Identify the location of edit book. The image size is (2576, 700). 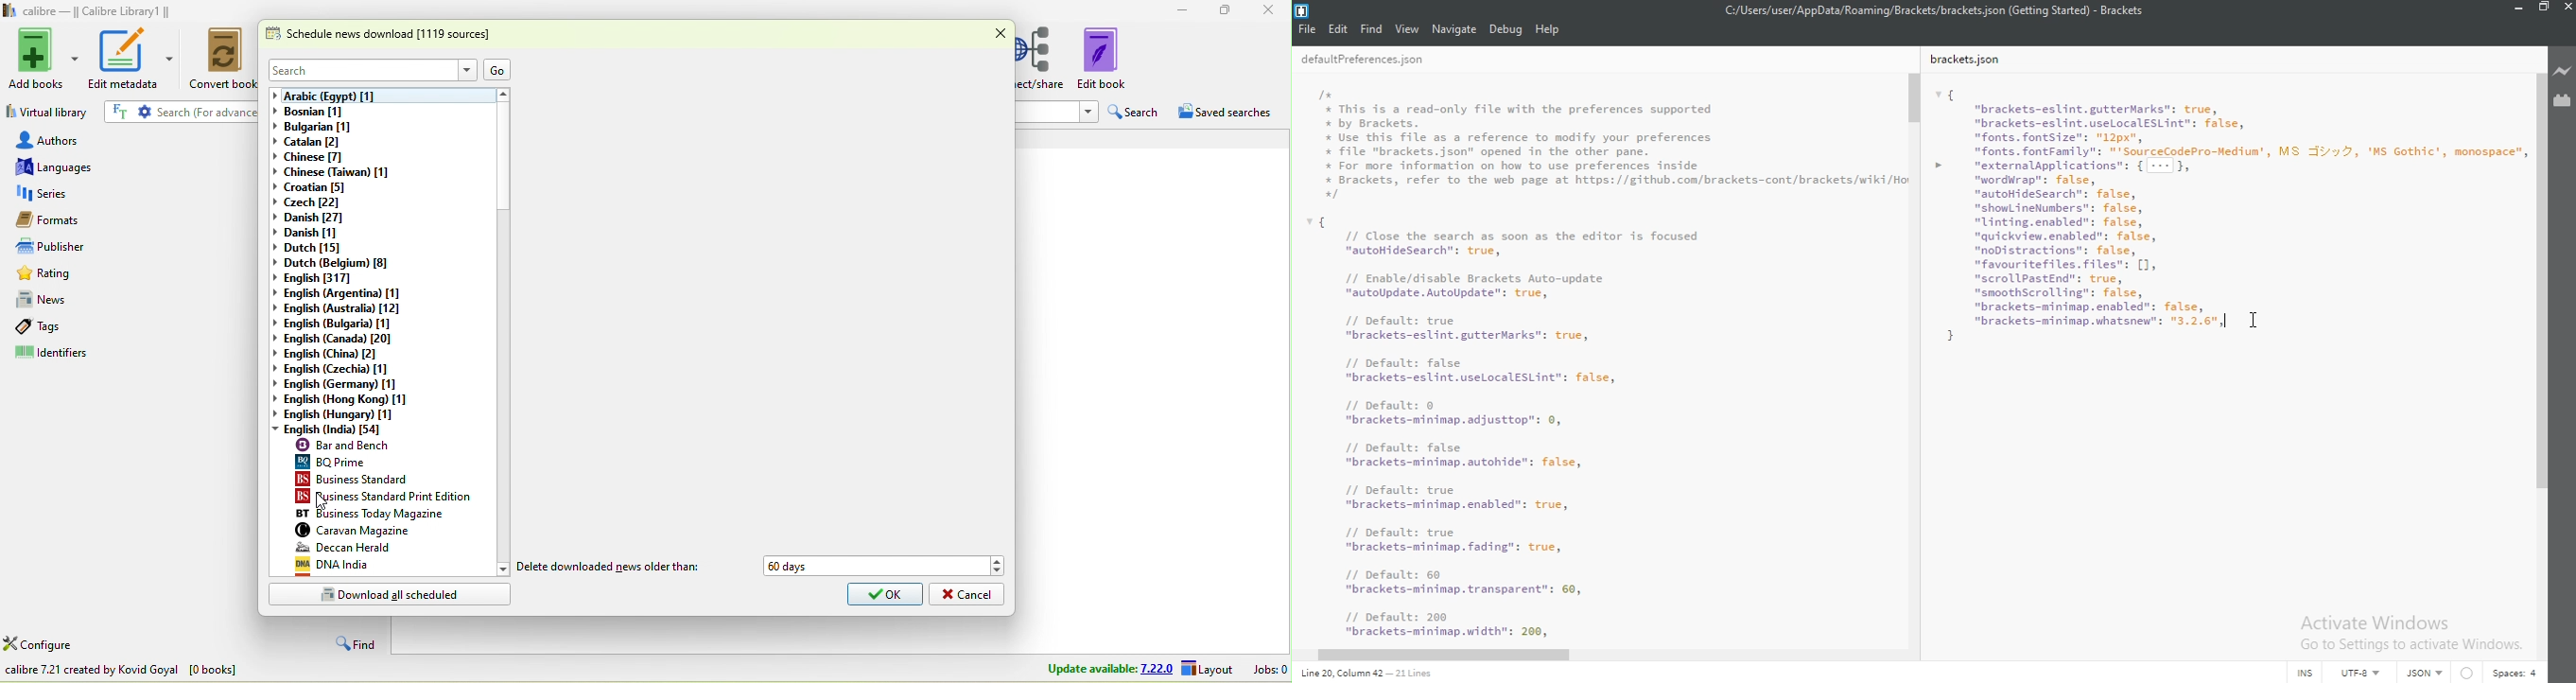
(1114, 60).